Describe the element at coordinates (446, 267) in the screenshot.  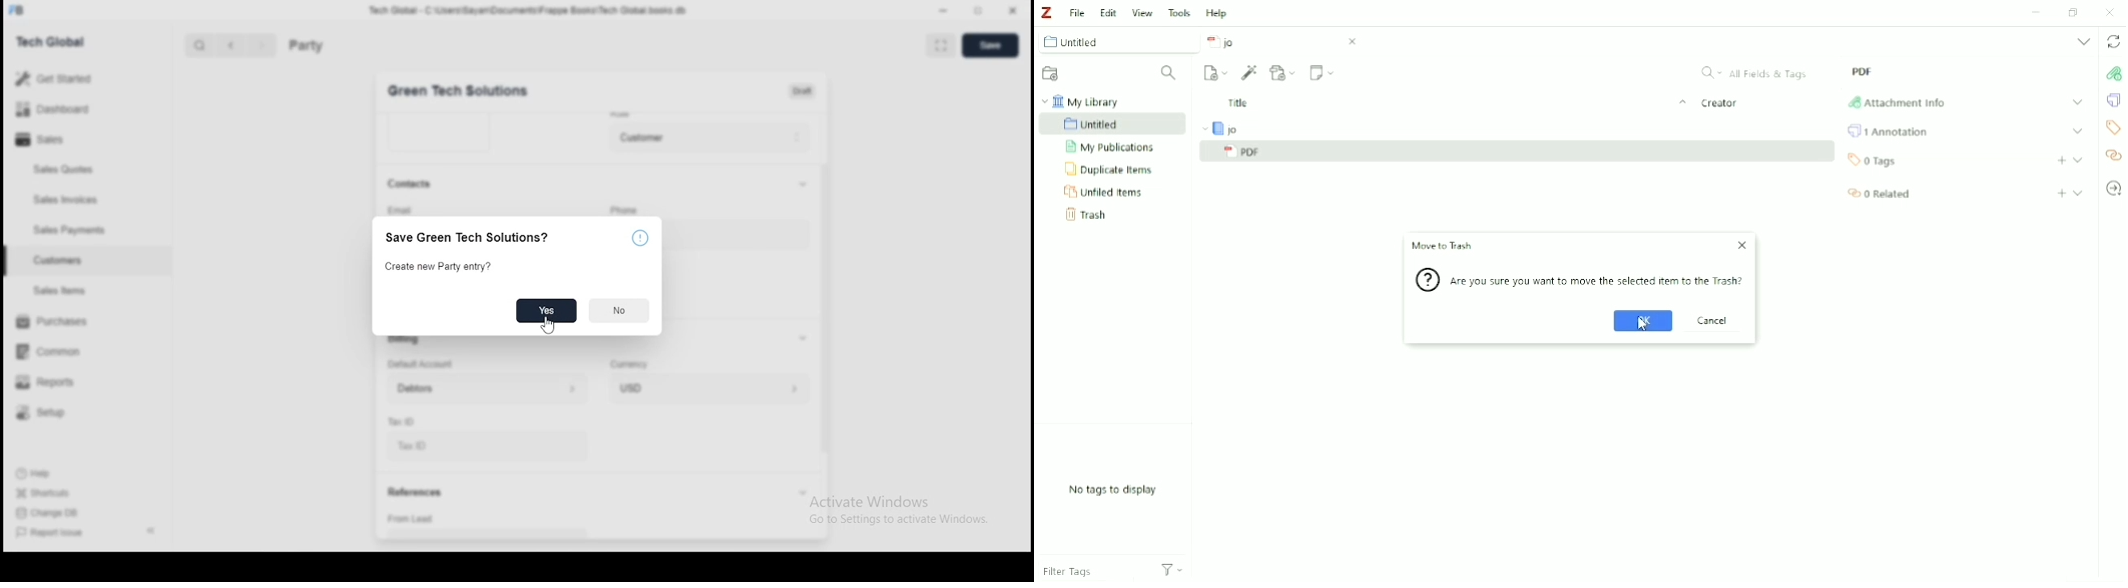
I see `create new party entry` at that location.